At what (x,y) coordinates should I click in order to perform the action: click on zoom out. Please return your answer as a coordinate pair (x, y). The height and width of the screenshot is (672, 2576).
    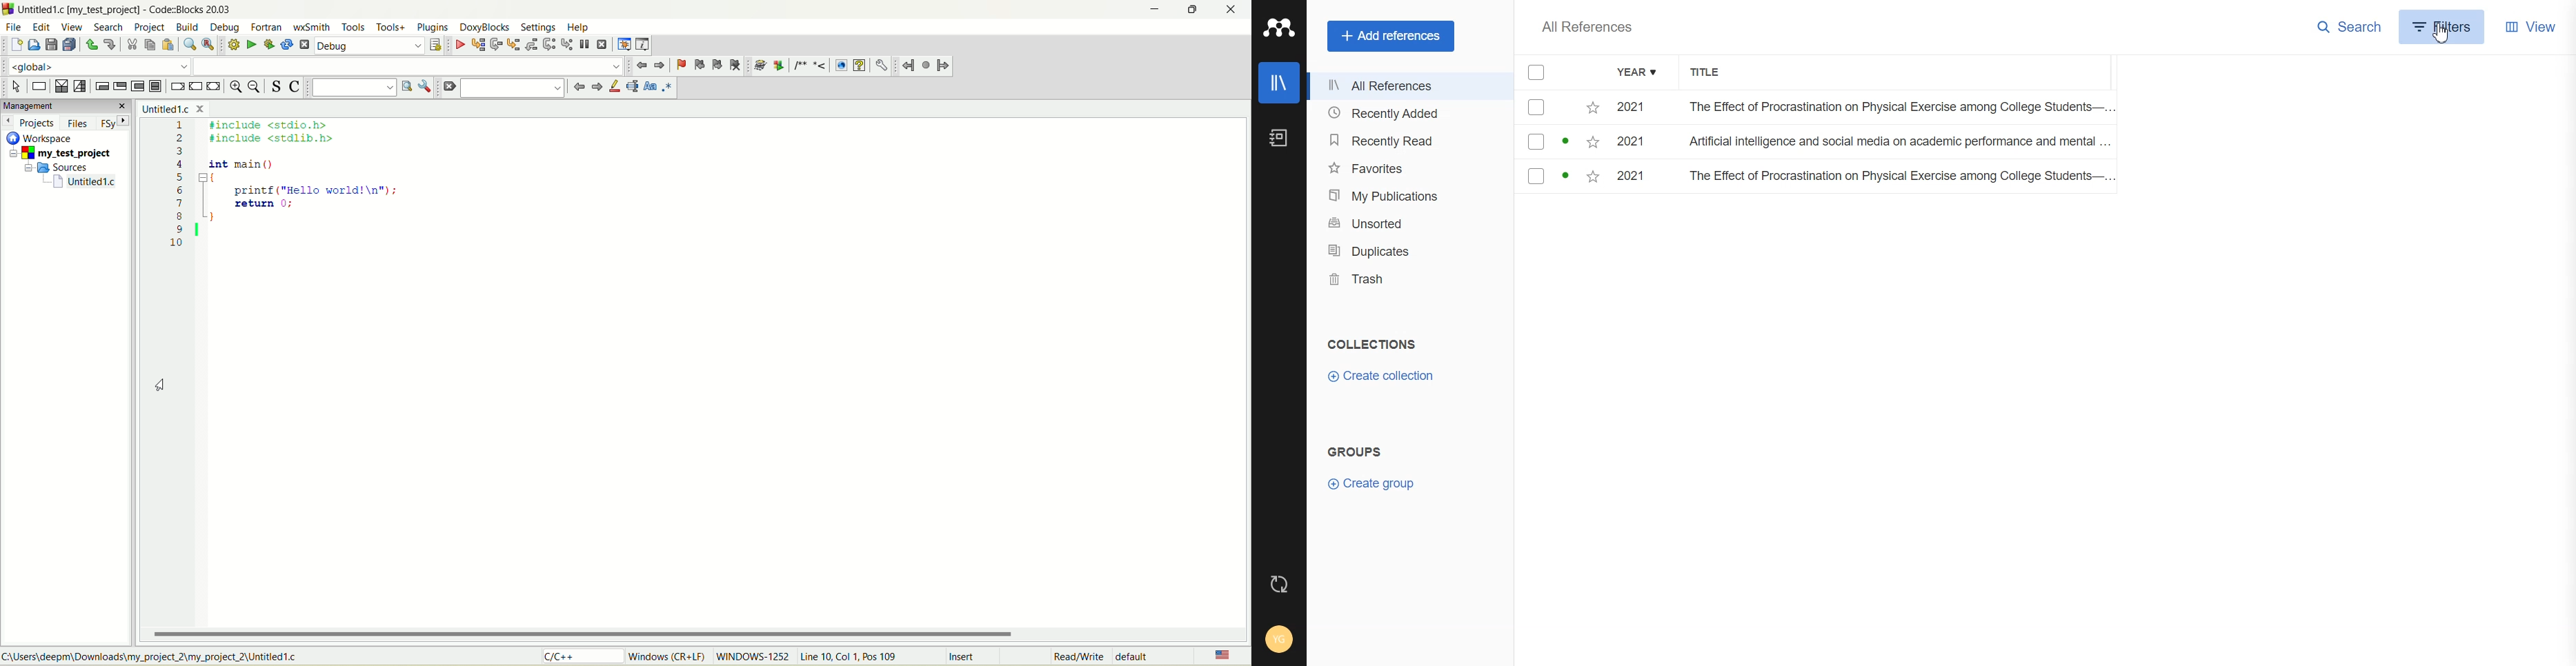
    Looking at the image, I should click on (256, 87).